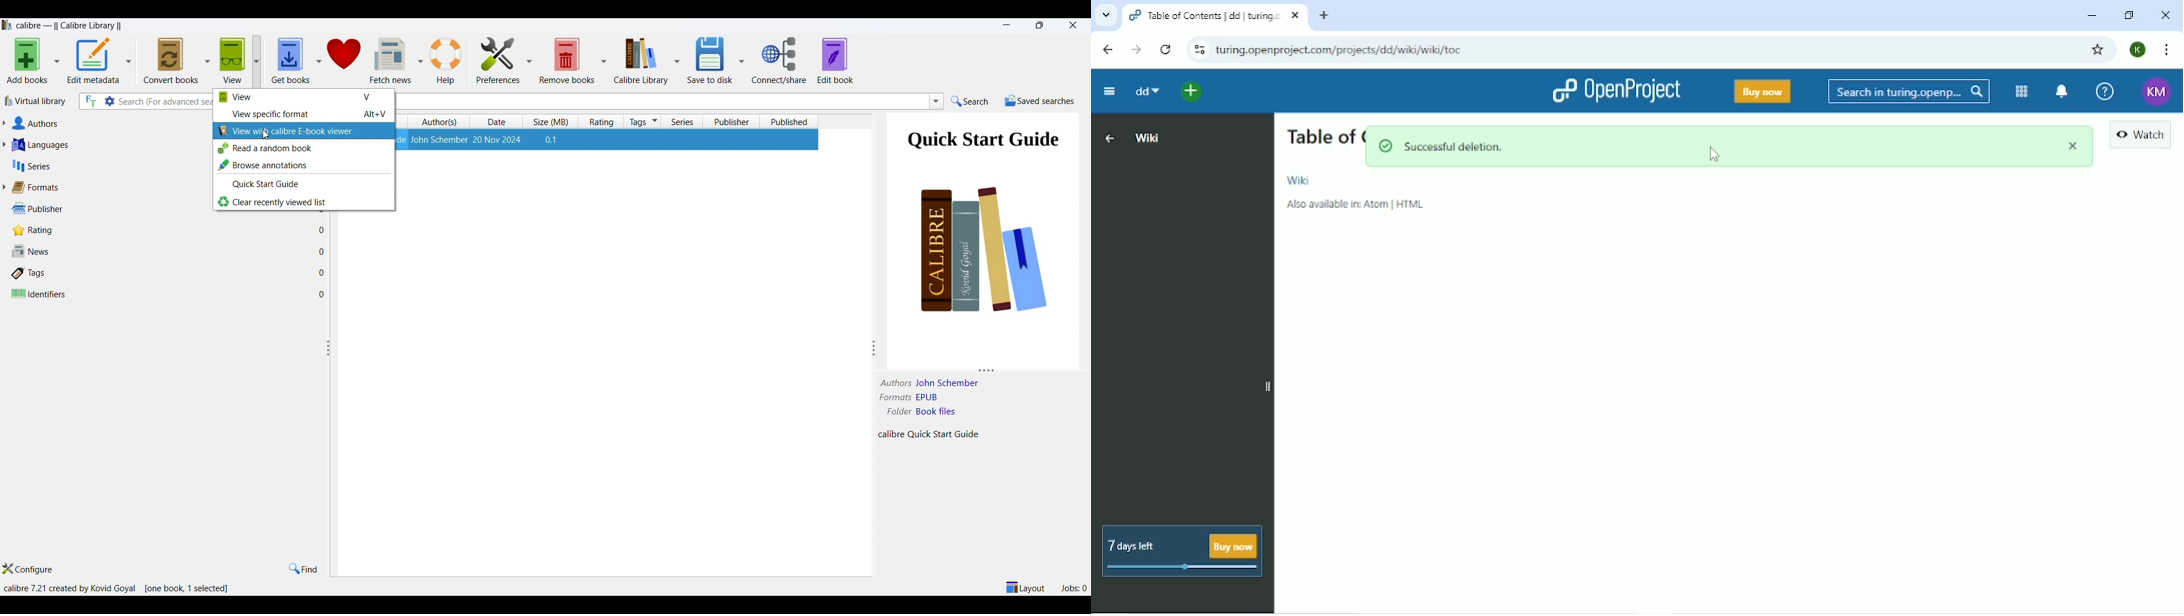  Describe the element at coordinates (687, 122) in the screenshot. I see `series` at that location.